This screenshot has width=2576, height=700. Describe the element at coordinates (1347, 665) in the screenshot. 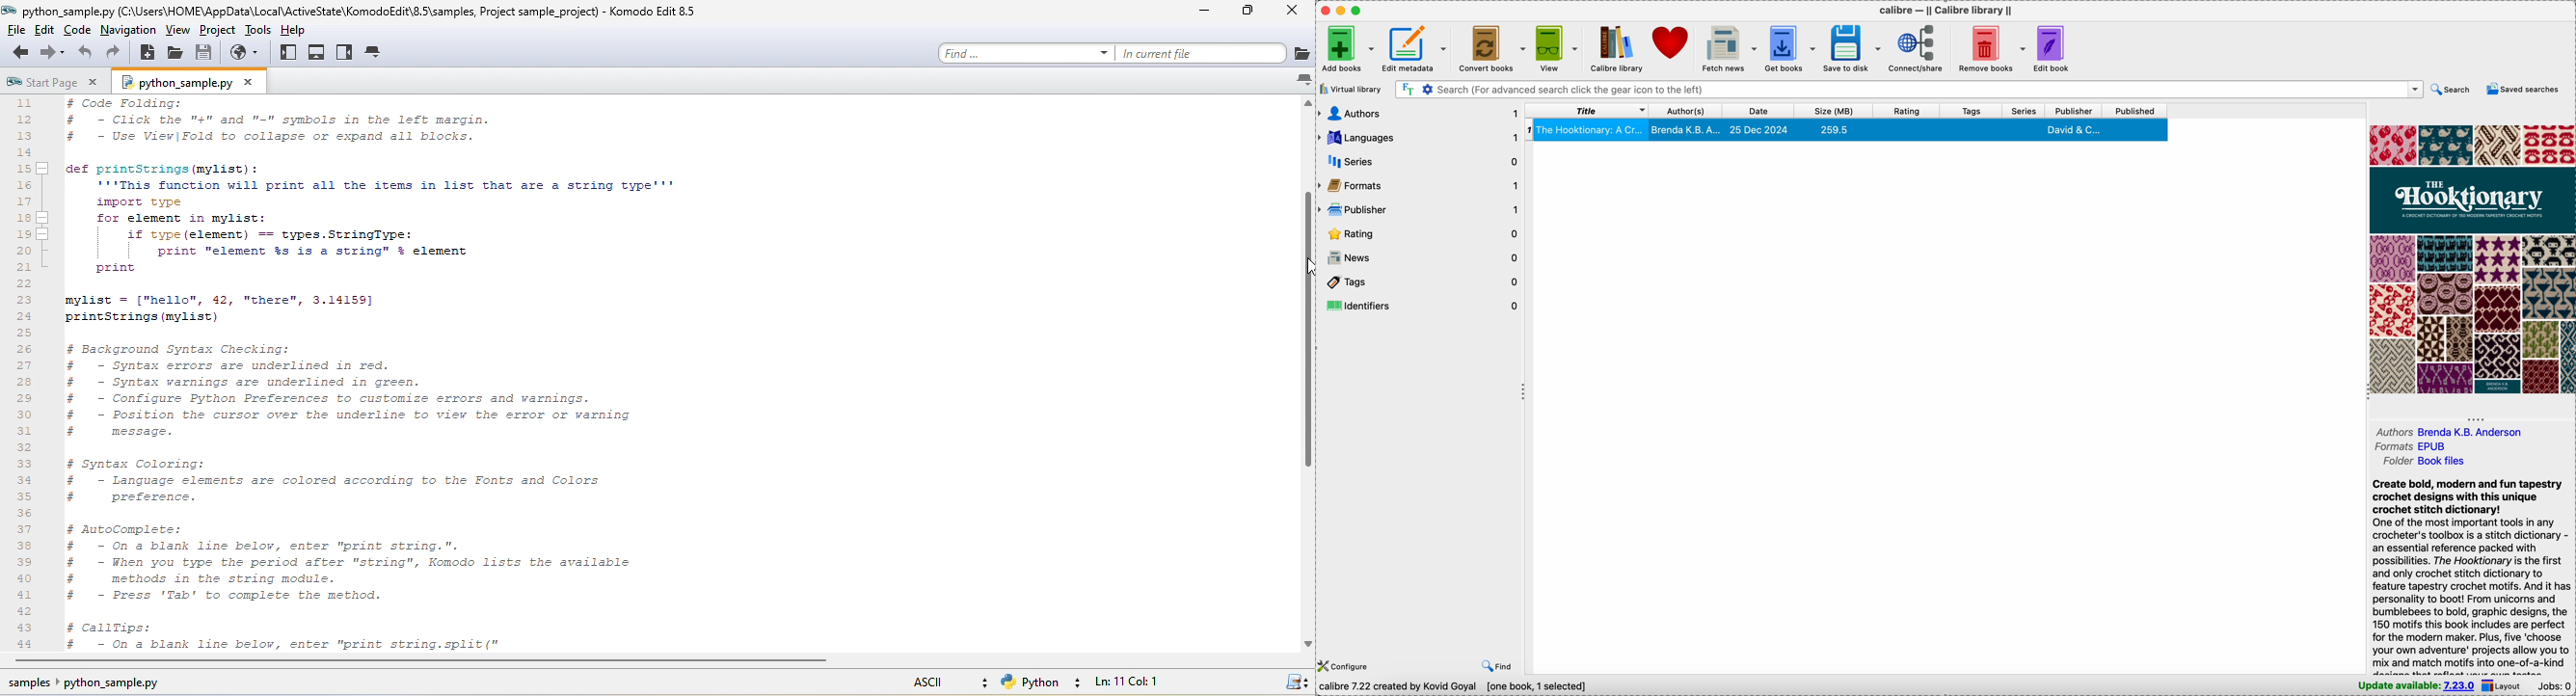

I see `configure` at that location.